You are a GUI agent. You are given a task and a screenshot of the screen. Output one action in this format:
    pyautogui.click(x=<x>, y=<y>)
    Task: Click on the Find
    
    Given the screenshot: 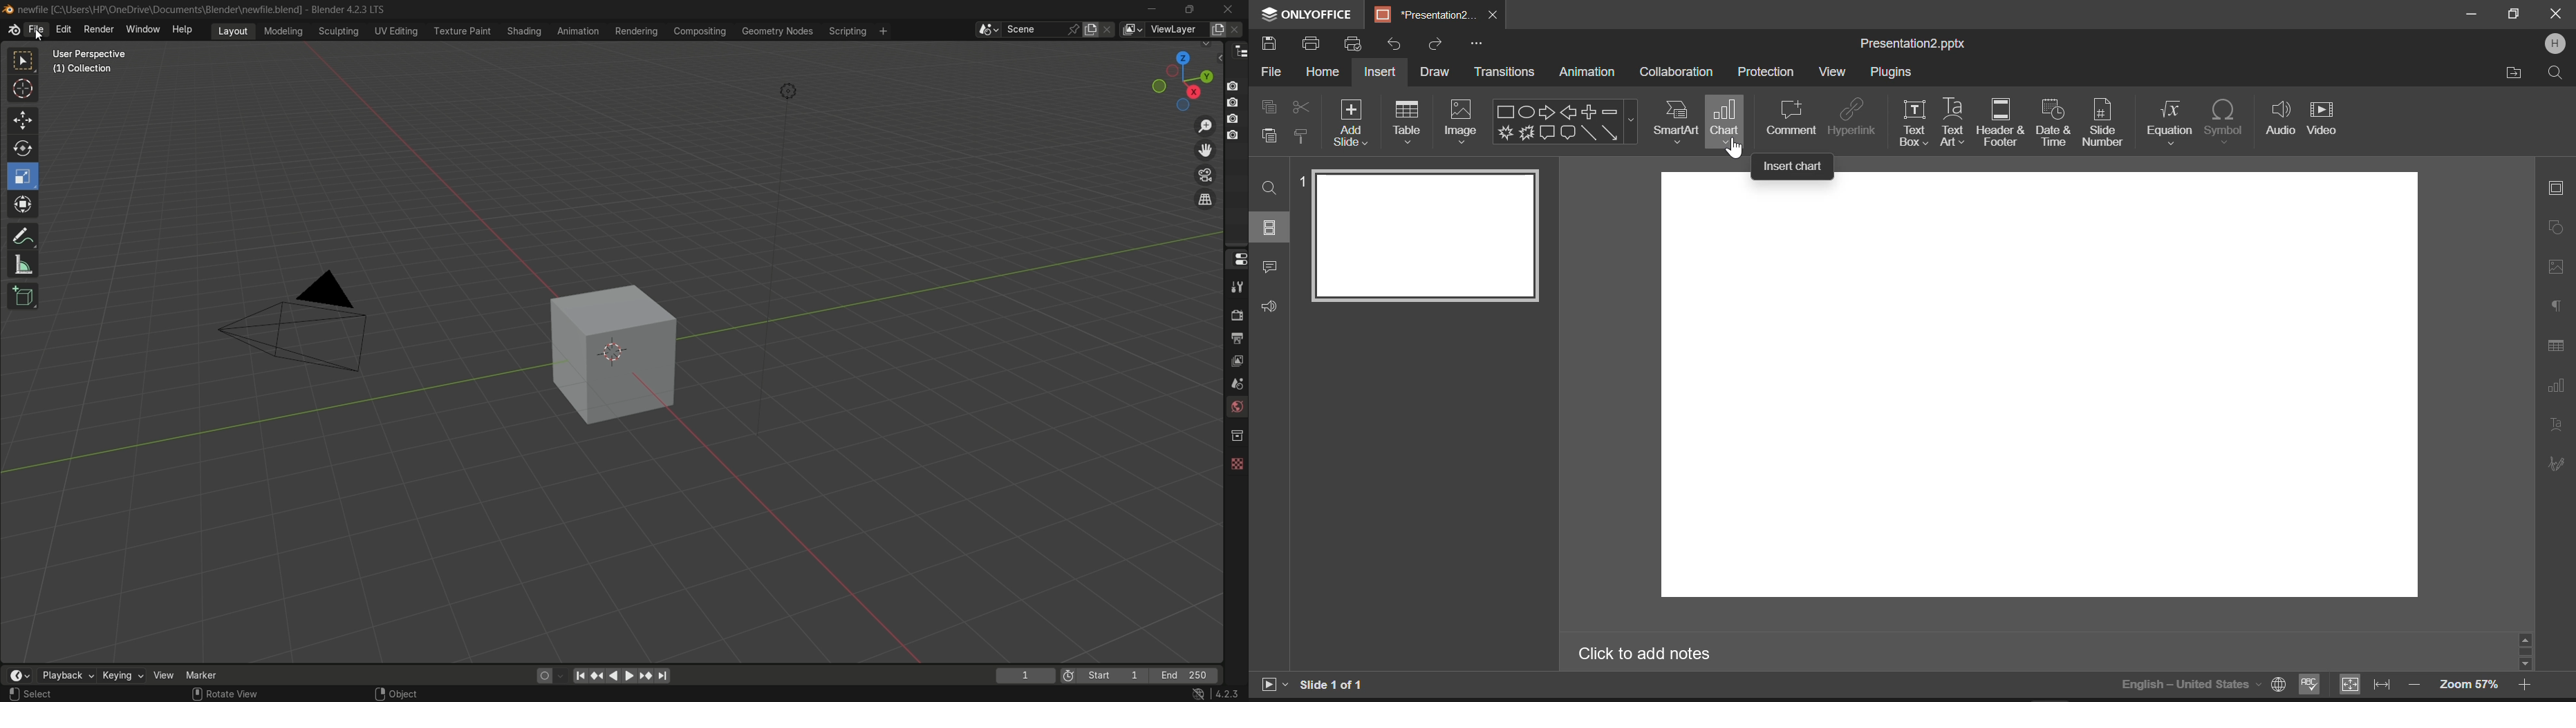 What is the action you would take?
    pyautogui.click(x=1270, y=187)
    